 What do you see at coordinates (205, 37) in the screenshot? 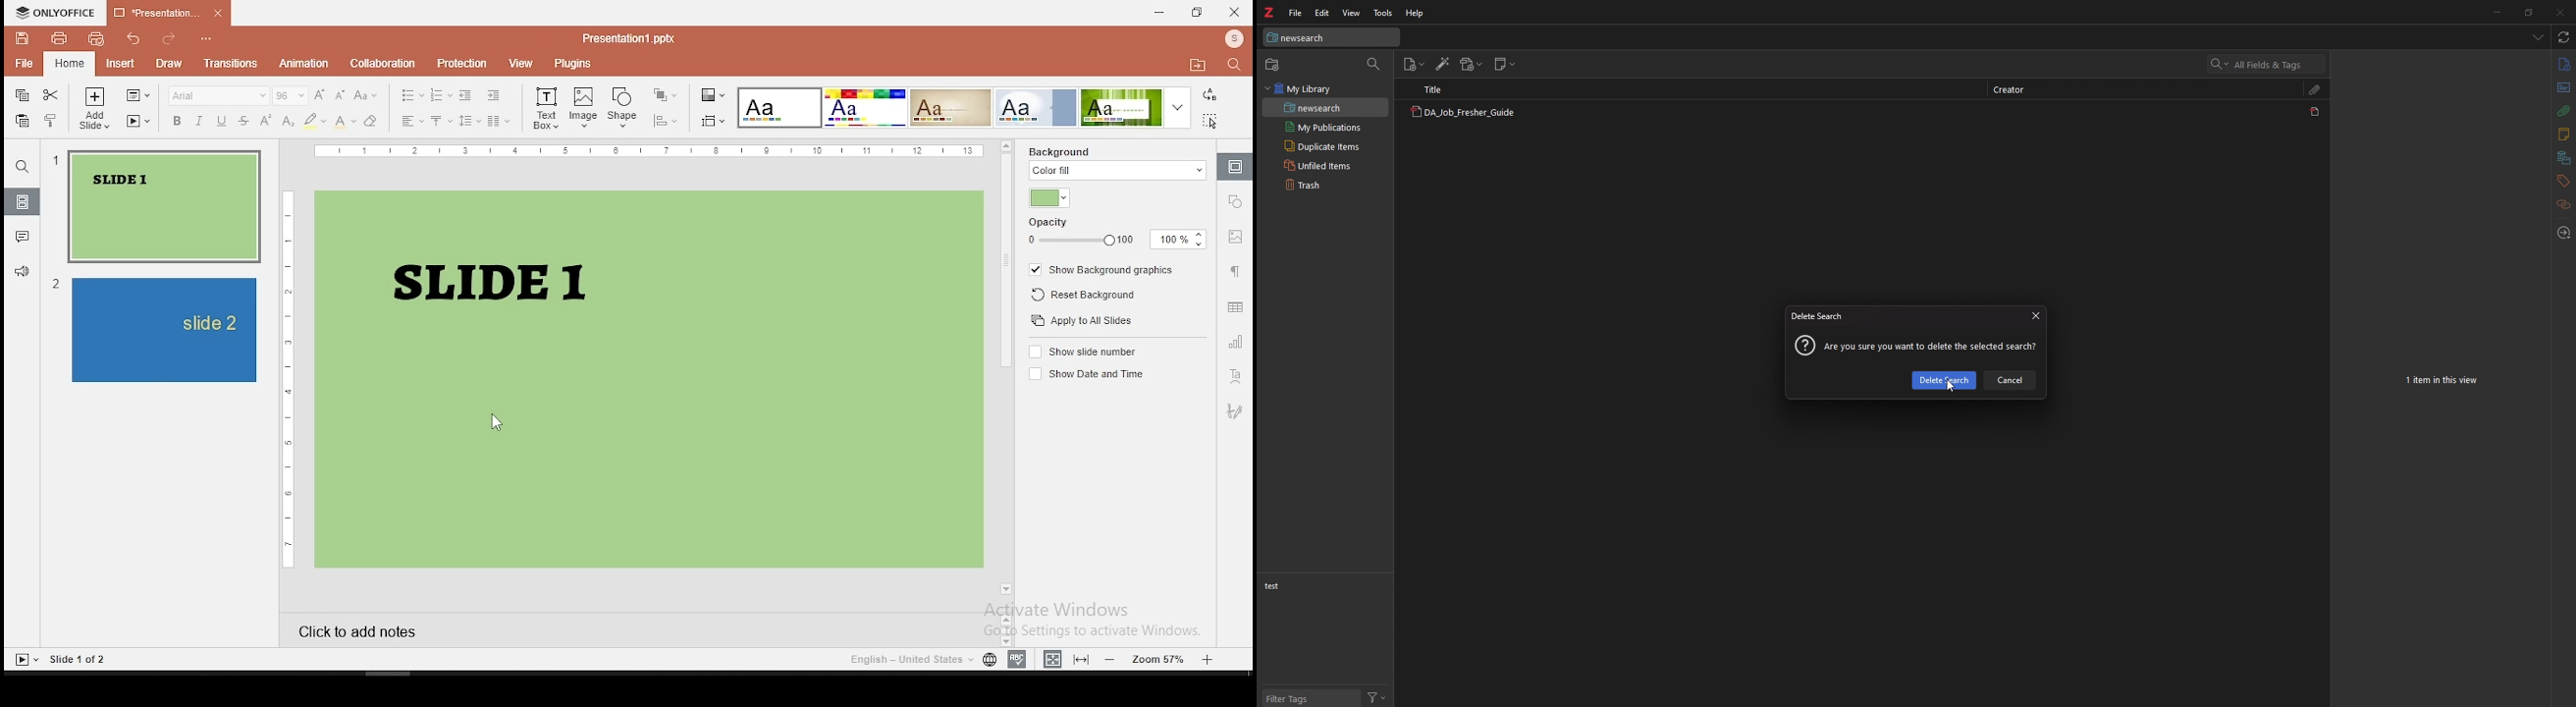
I see `view more` at bounding box center [205, 37].